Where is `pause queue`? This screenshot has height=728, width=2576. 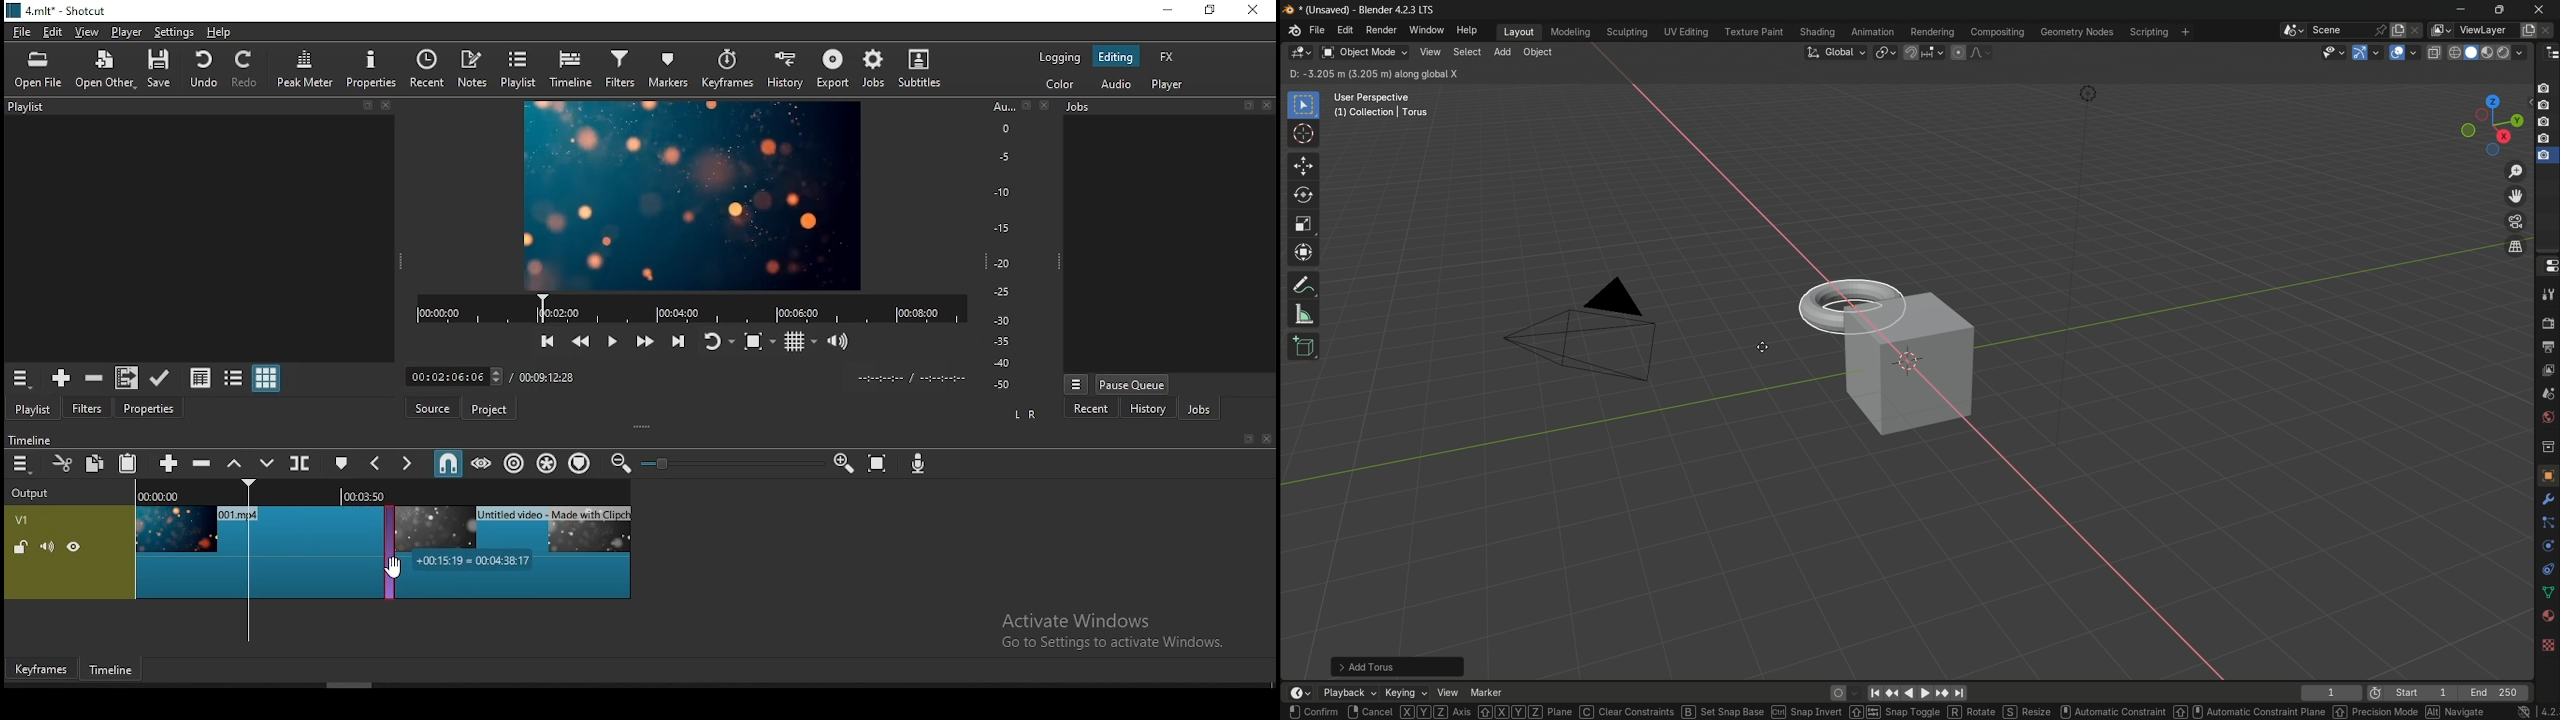 pause queue is located at coordinates (1132, 385).